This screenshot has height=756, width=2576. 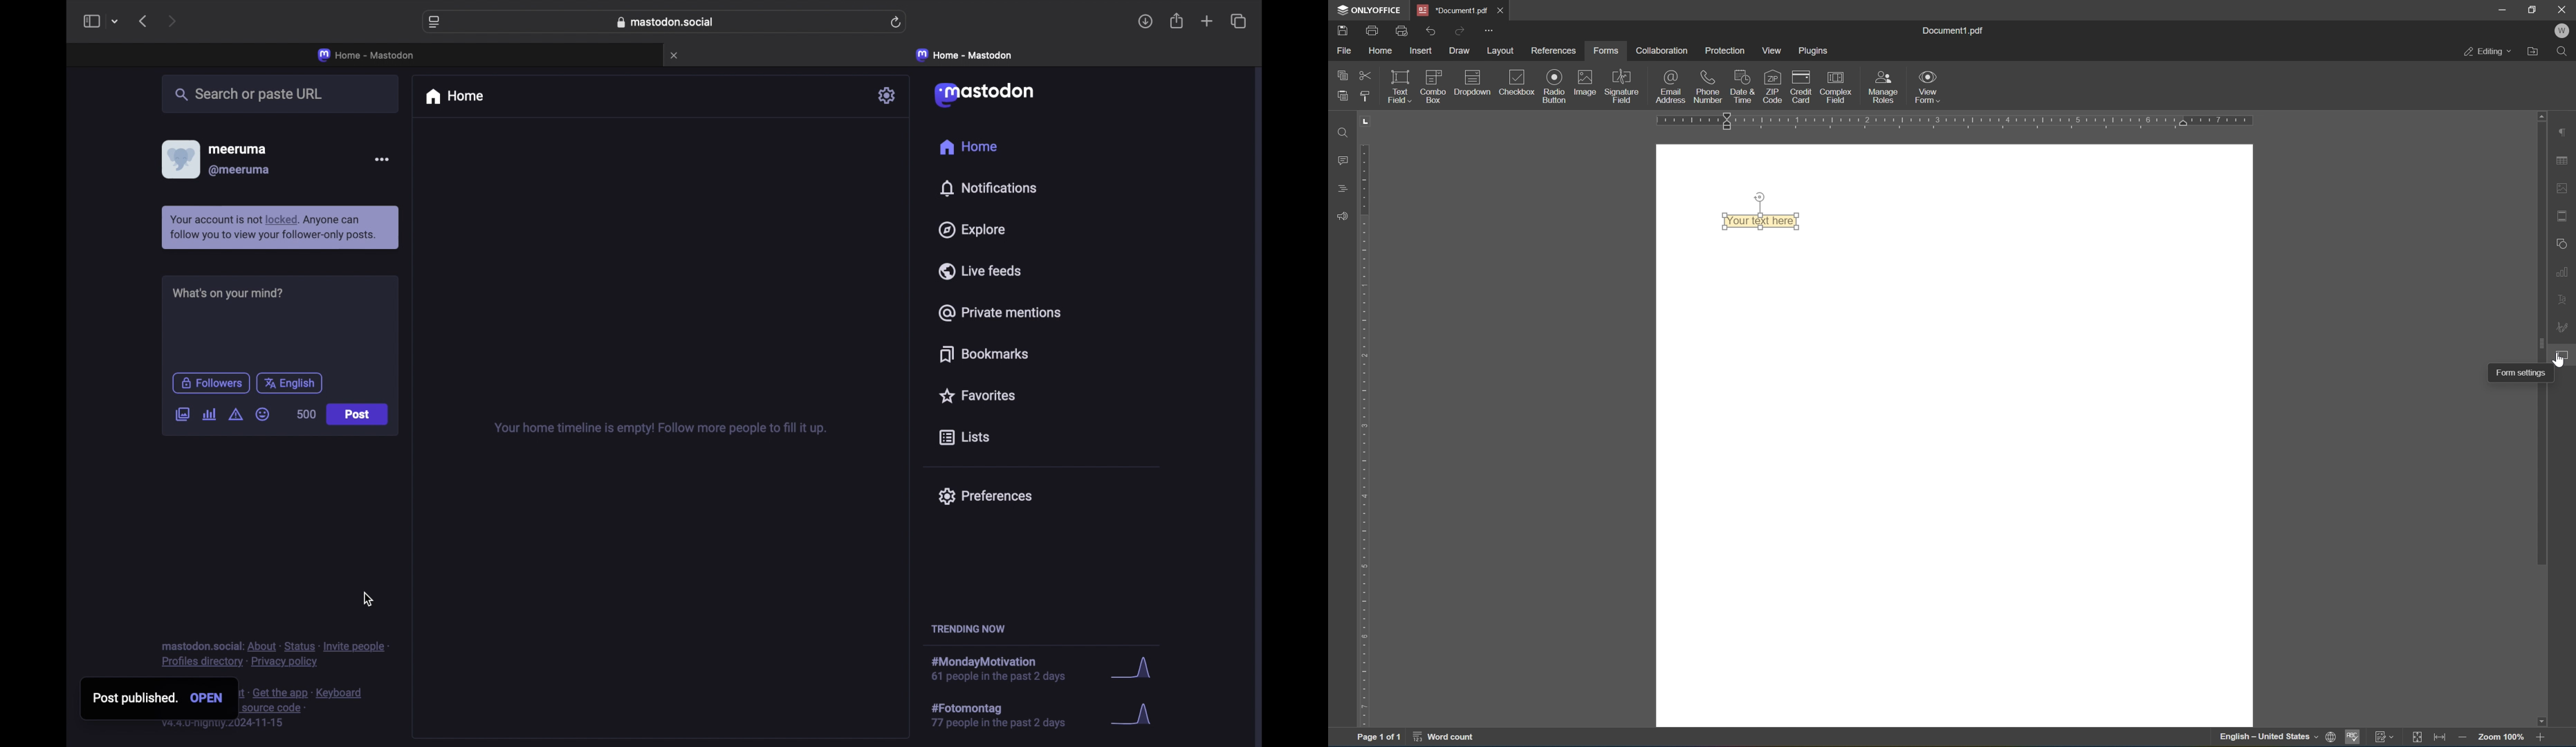 I want to click on your  home timeline is empty! follow more people to fill it up, so click(x=660, y=427).